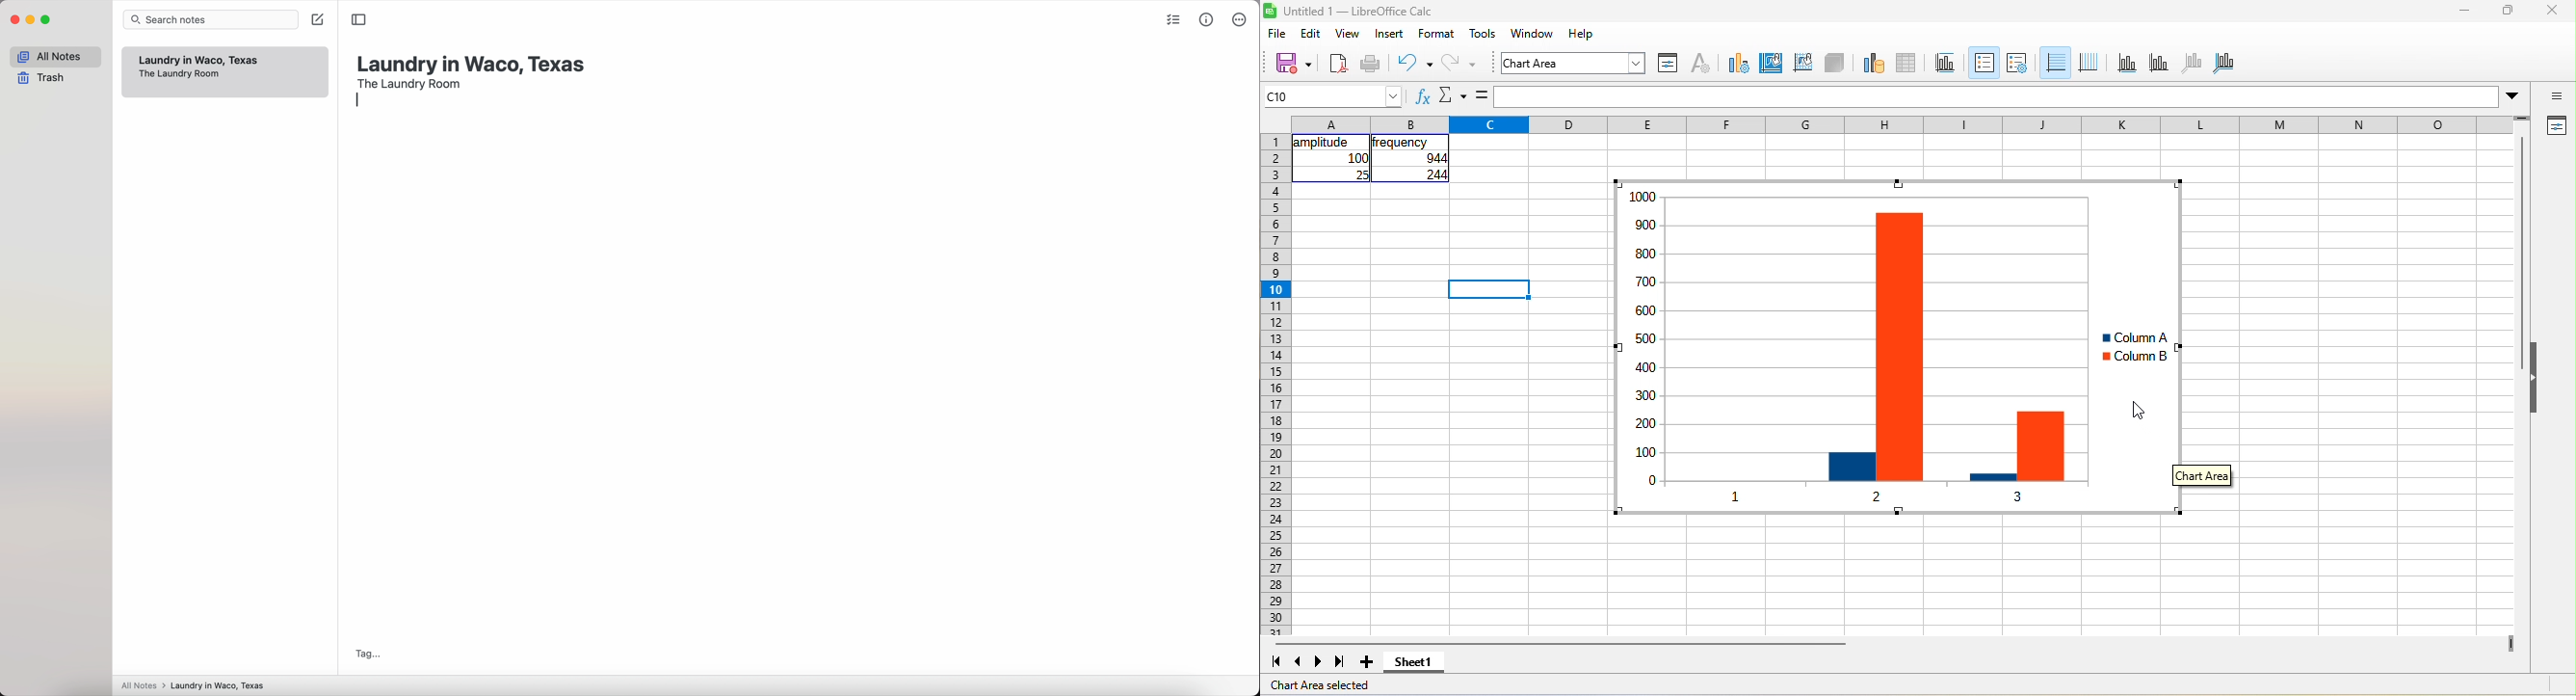 Image resolution: width=2576 pixels, height=700 pixels. I want to click on check list, so click(1172, 21).